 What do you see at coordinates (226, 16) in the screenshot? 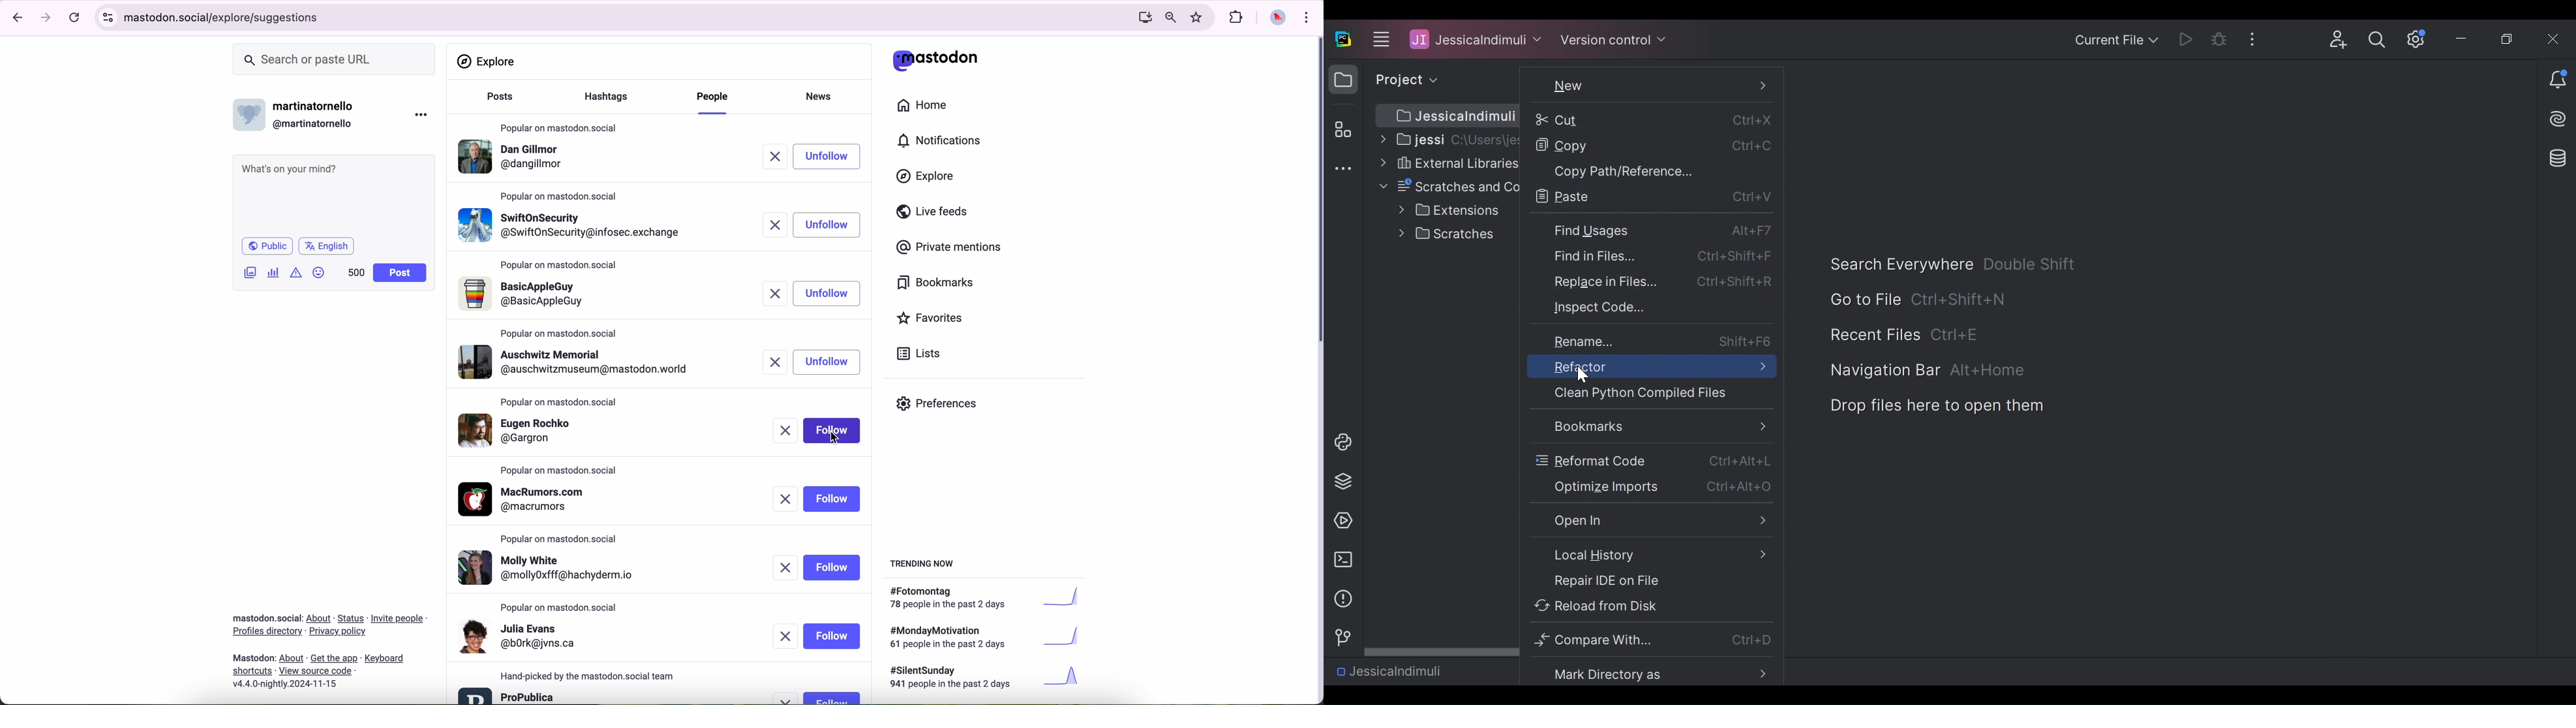
I see `URL` at bounding box center [226, 16].